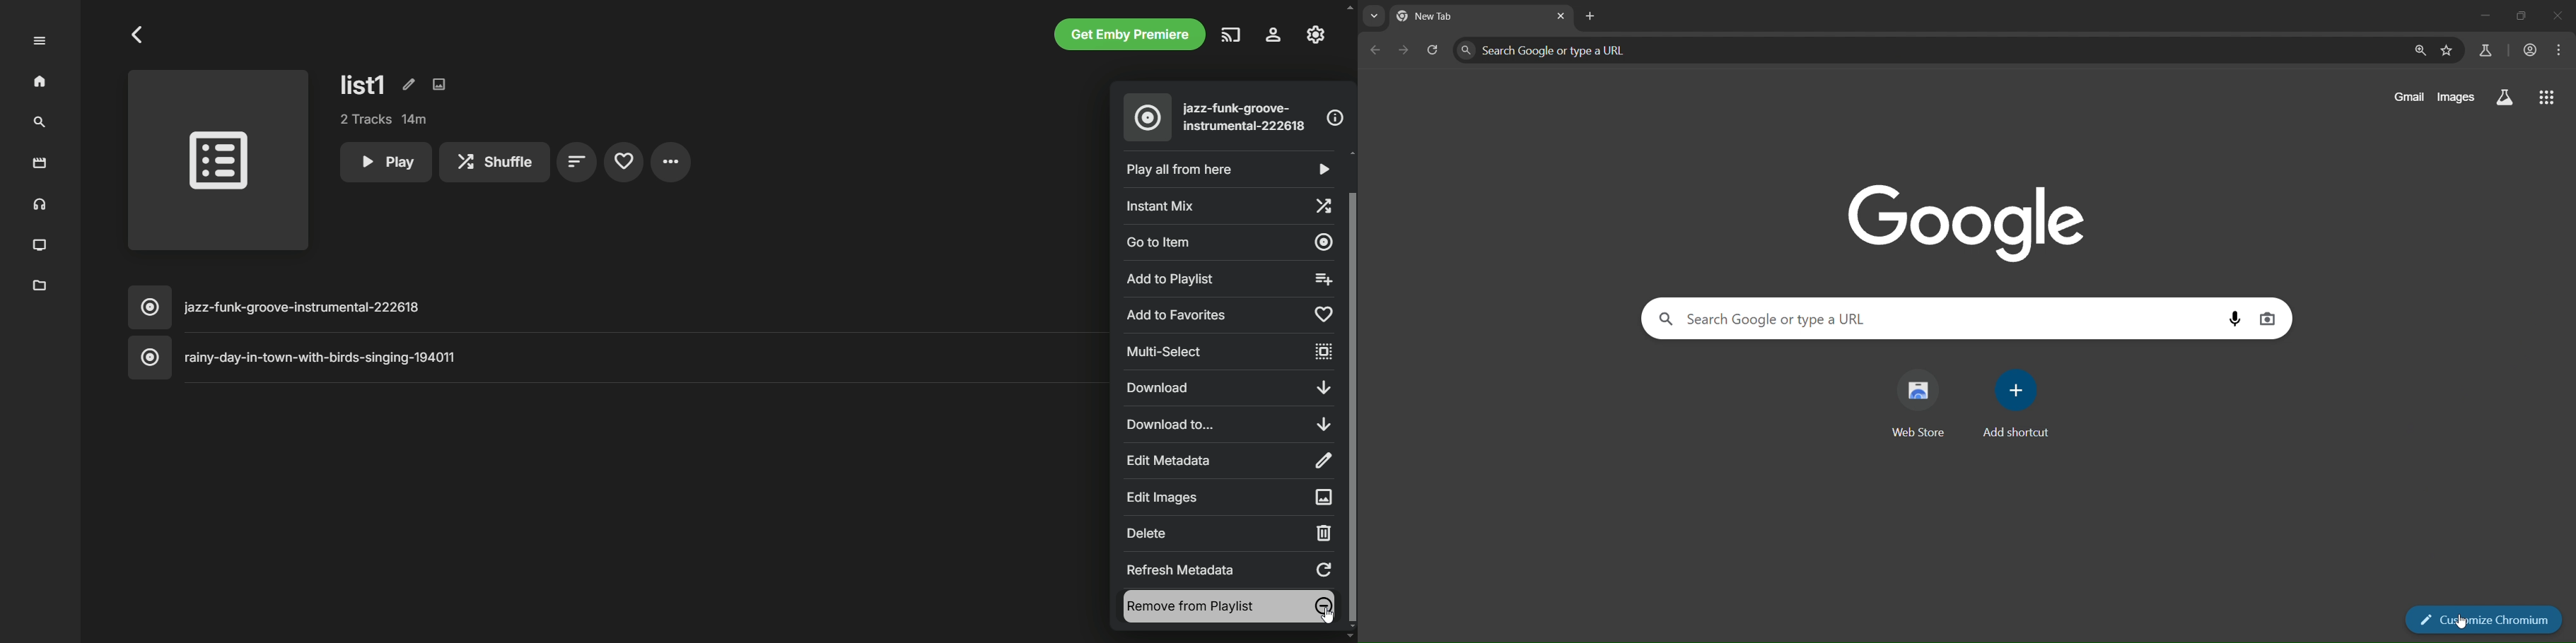 The image size is (2576, 644). What do you see at coordinates (2461, 624) in the screenshot?
I see `pointer cursor` at bounding box center [2461, 624].